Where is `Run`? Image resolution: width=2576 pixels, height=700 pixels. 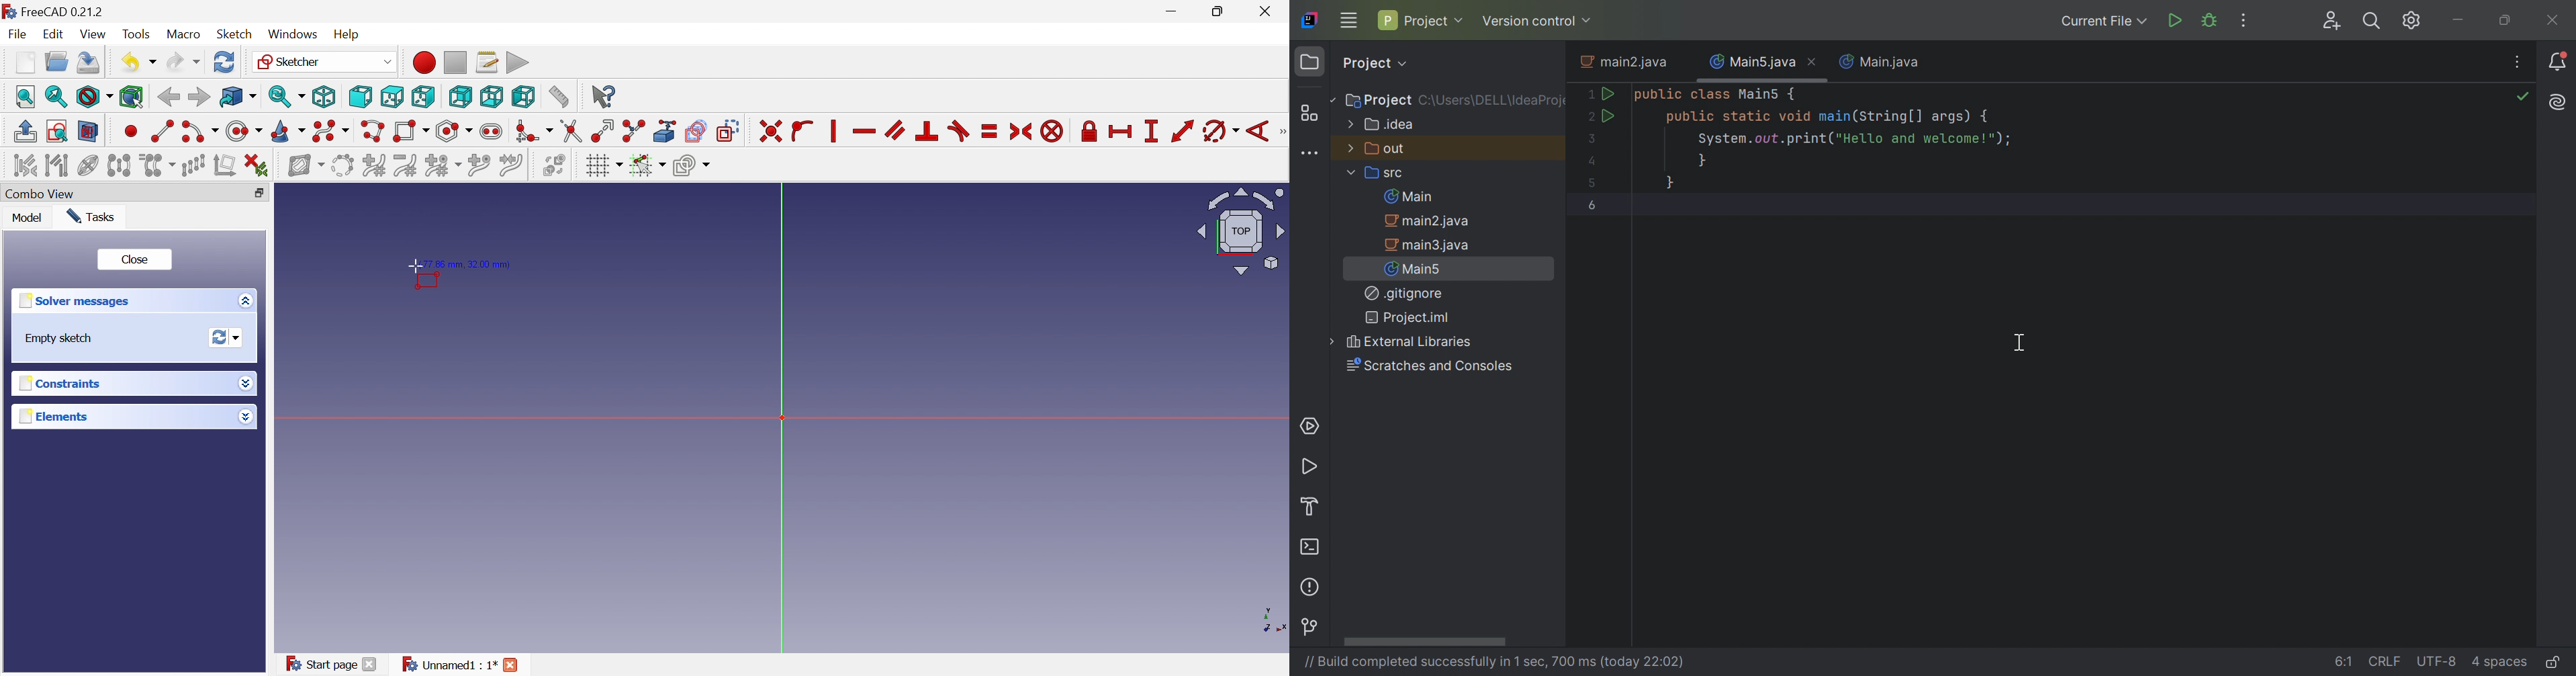
Run is located at coordinates (2177, 20).